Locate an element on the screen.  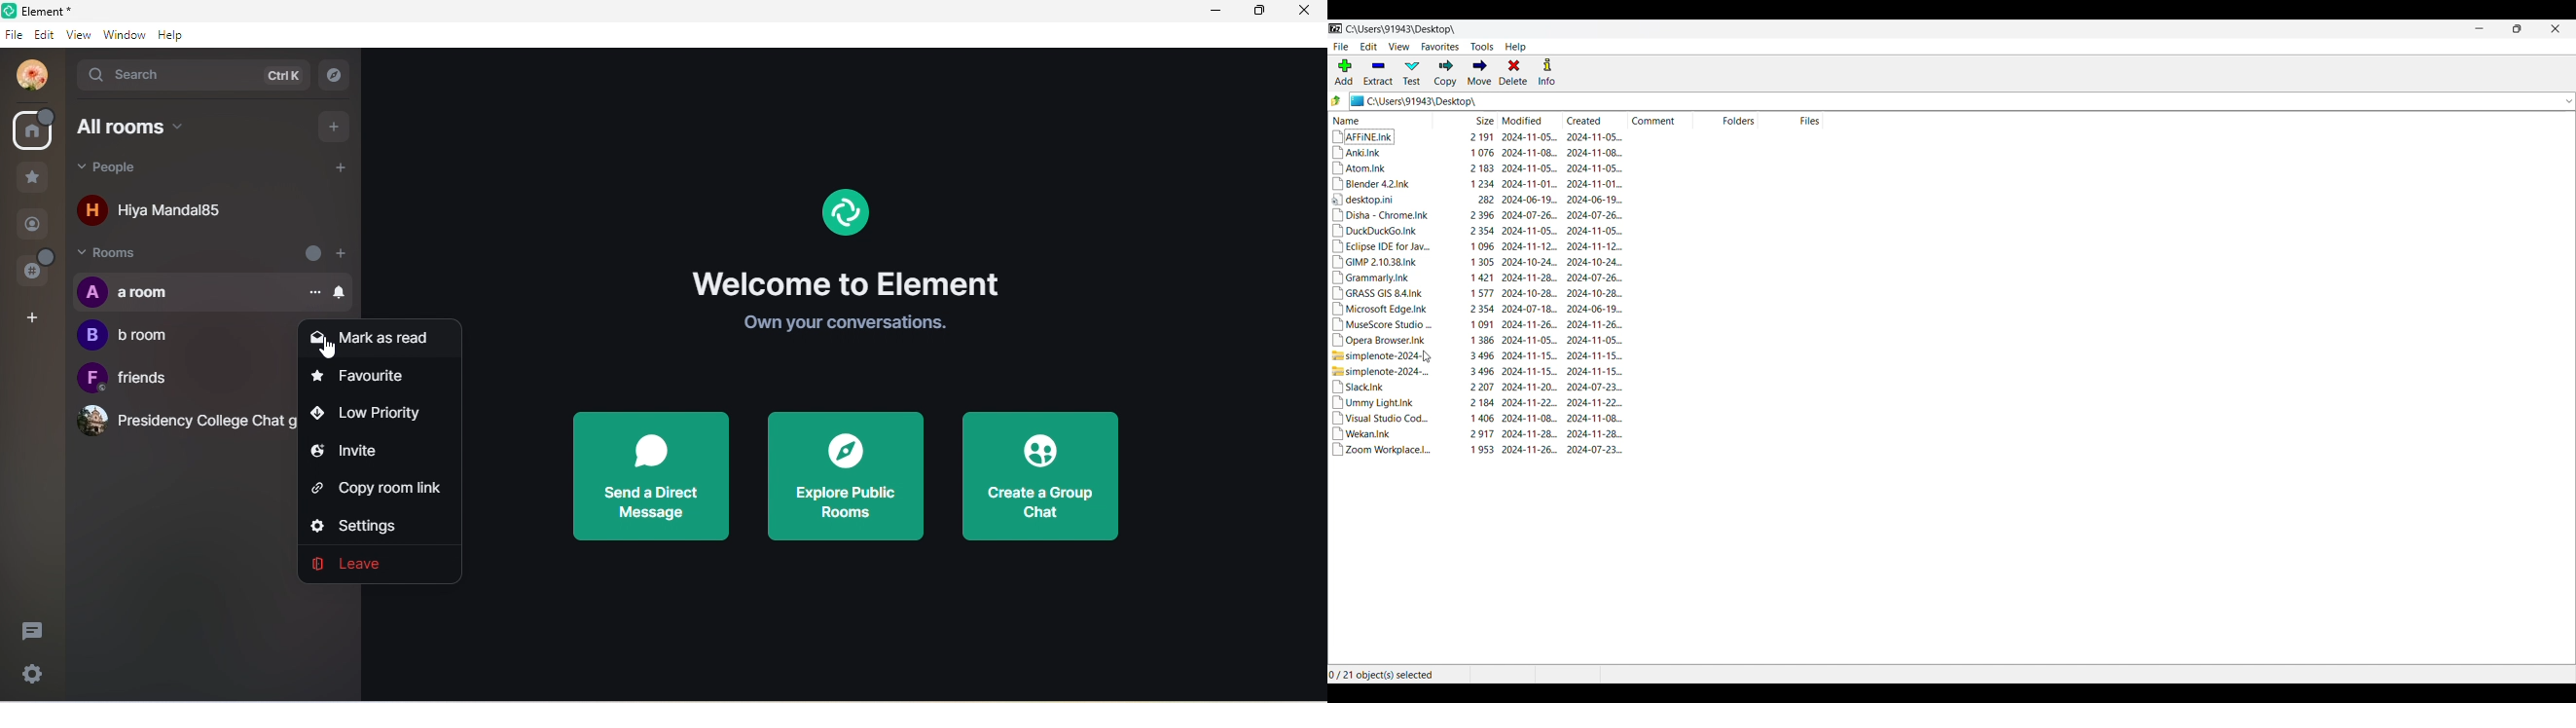
Delete is located at coordinates (1513, 72).